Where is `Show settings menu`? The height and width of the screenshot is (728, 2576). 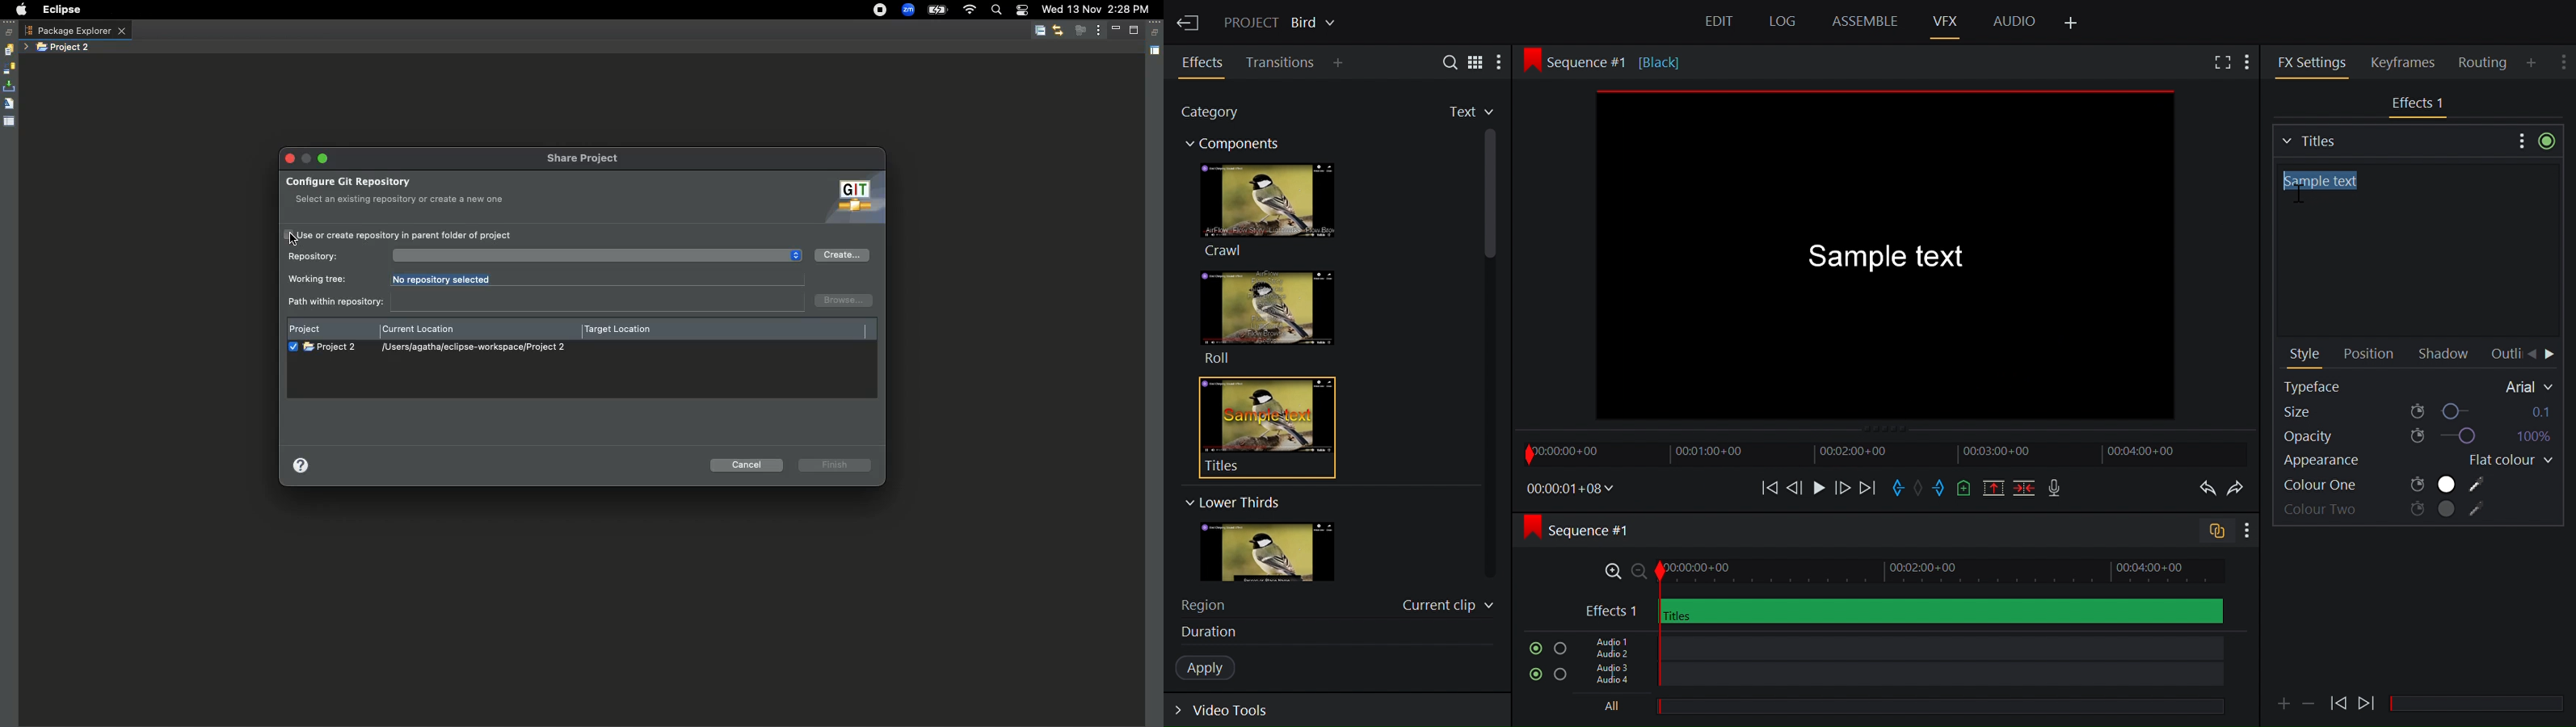 Show settings menu is located at coordinates (2246, 531).